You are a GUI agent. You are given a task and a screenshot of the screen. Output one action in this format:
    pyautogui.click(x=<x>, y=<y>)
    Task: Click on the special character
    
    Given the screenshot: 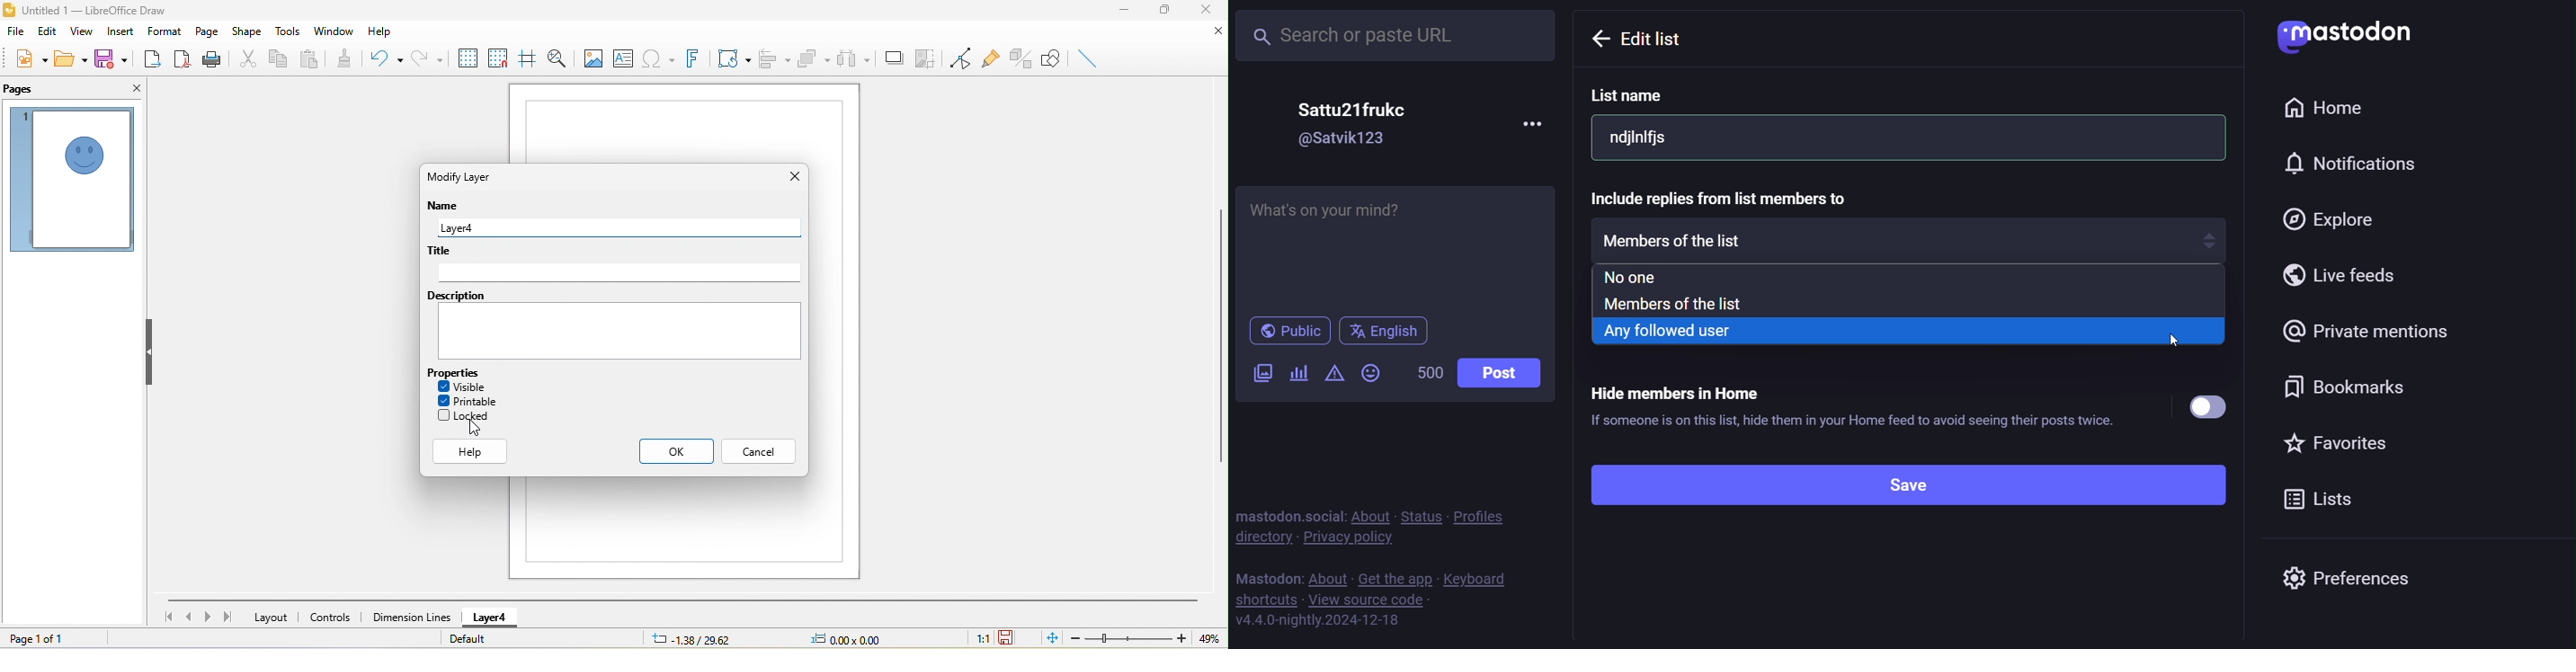 What is the action you would take?
    pyautogui.click(x=657, y=58)
    